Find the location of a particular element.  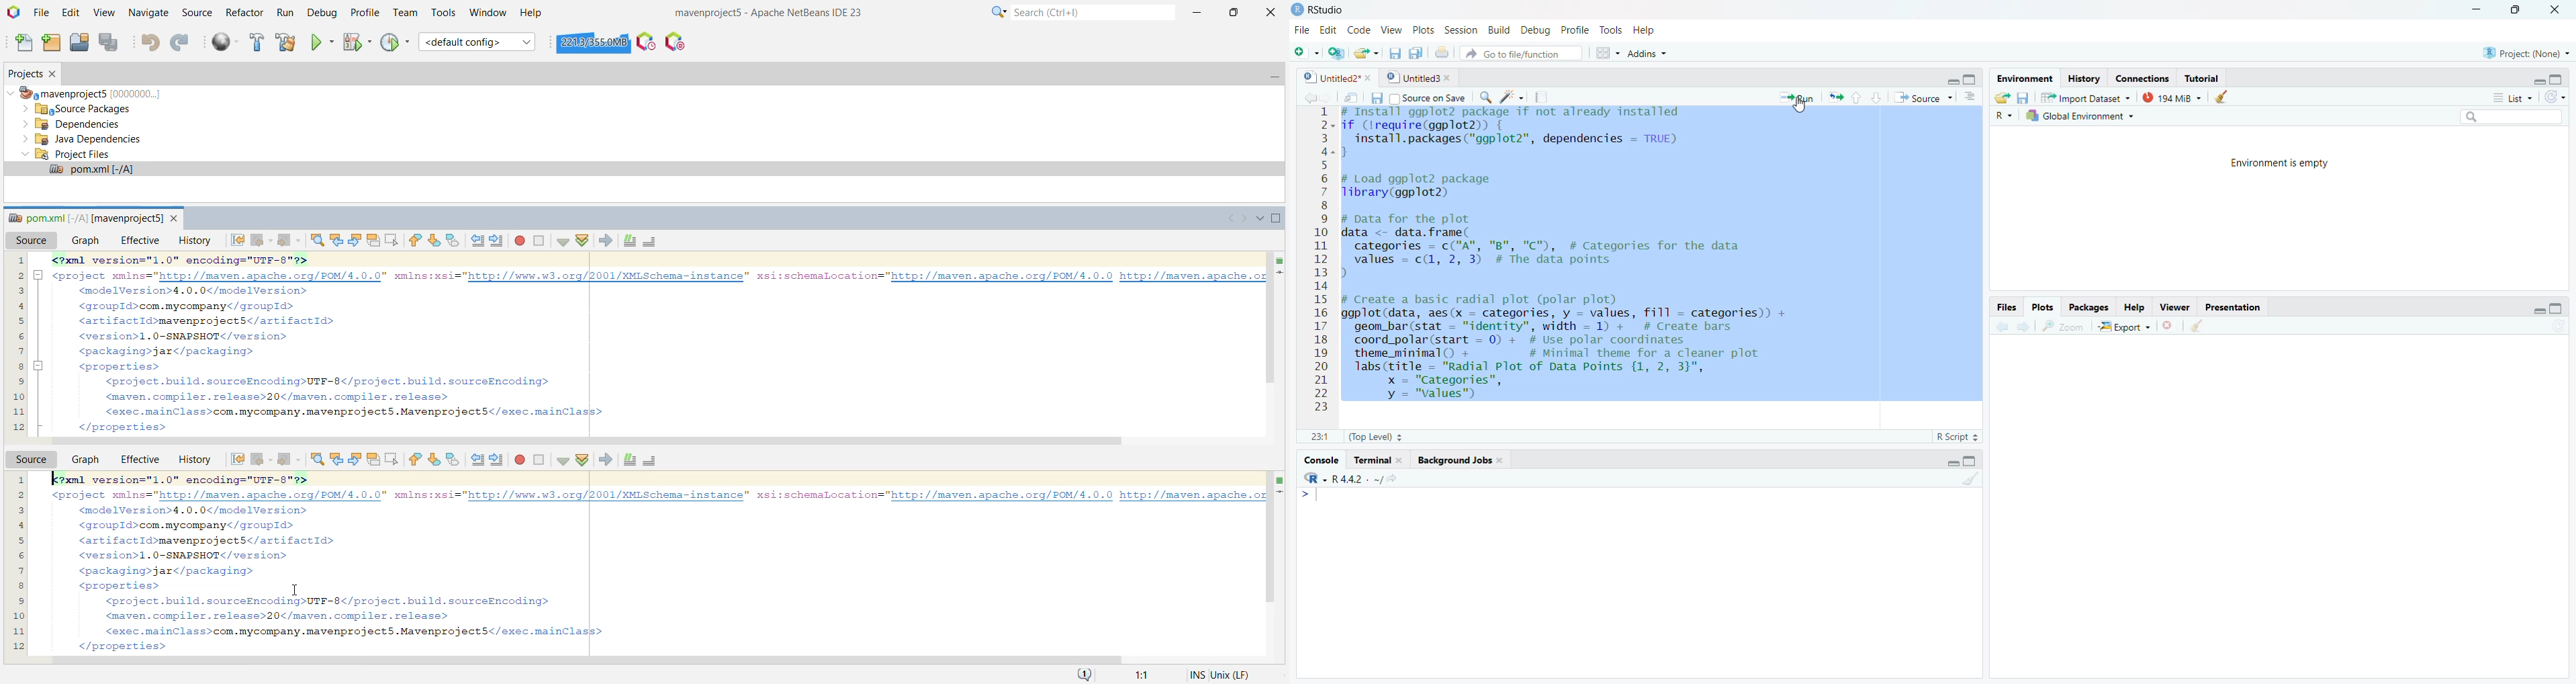

Cleaner objects is located at coordinates (2226, 97).